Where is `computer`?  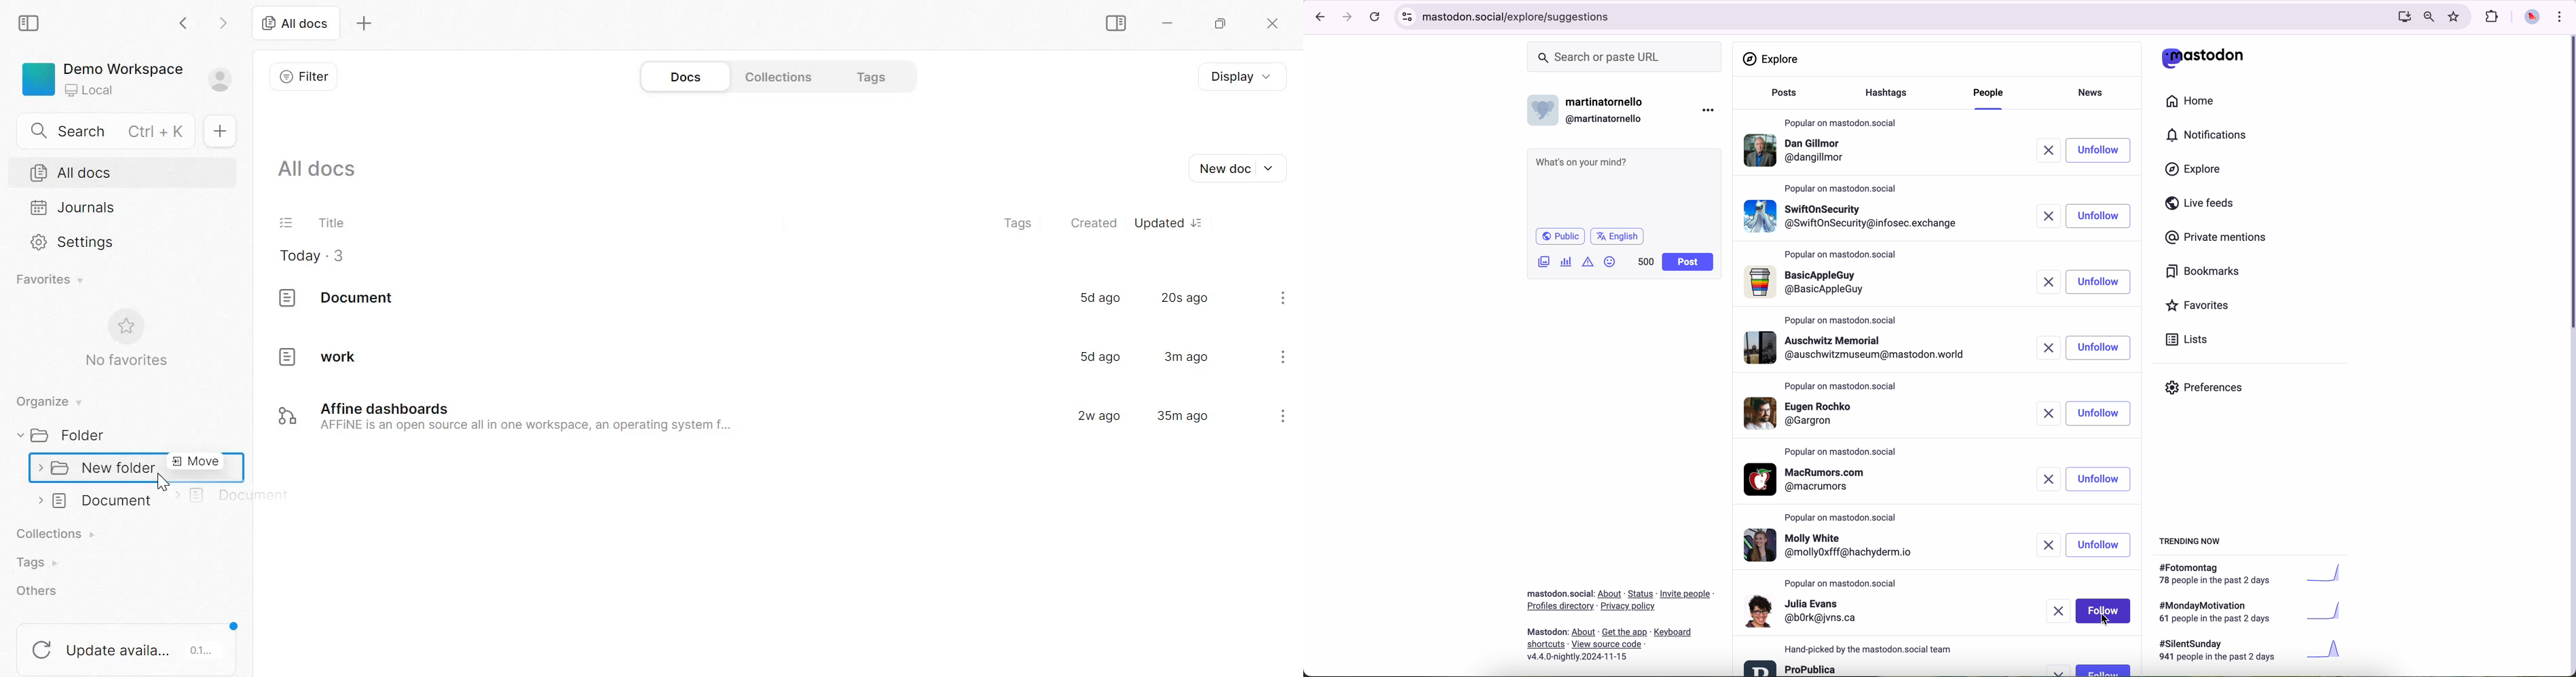
computer is located at coordinates (2400, 16).